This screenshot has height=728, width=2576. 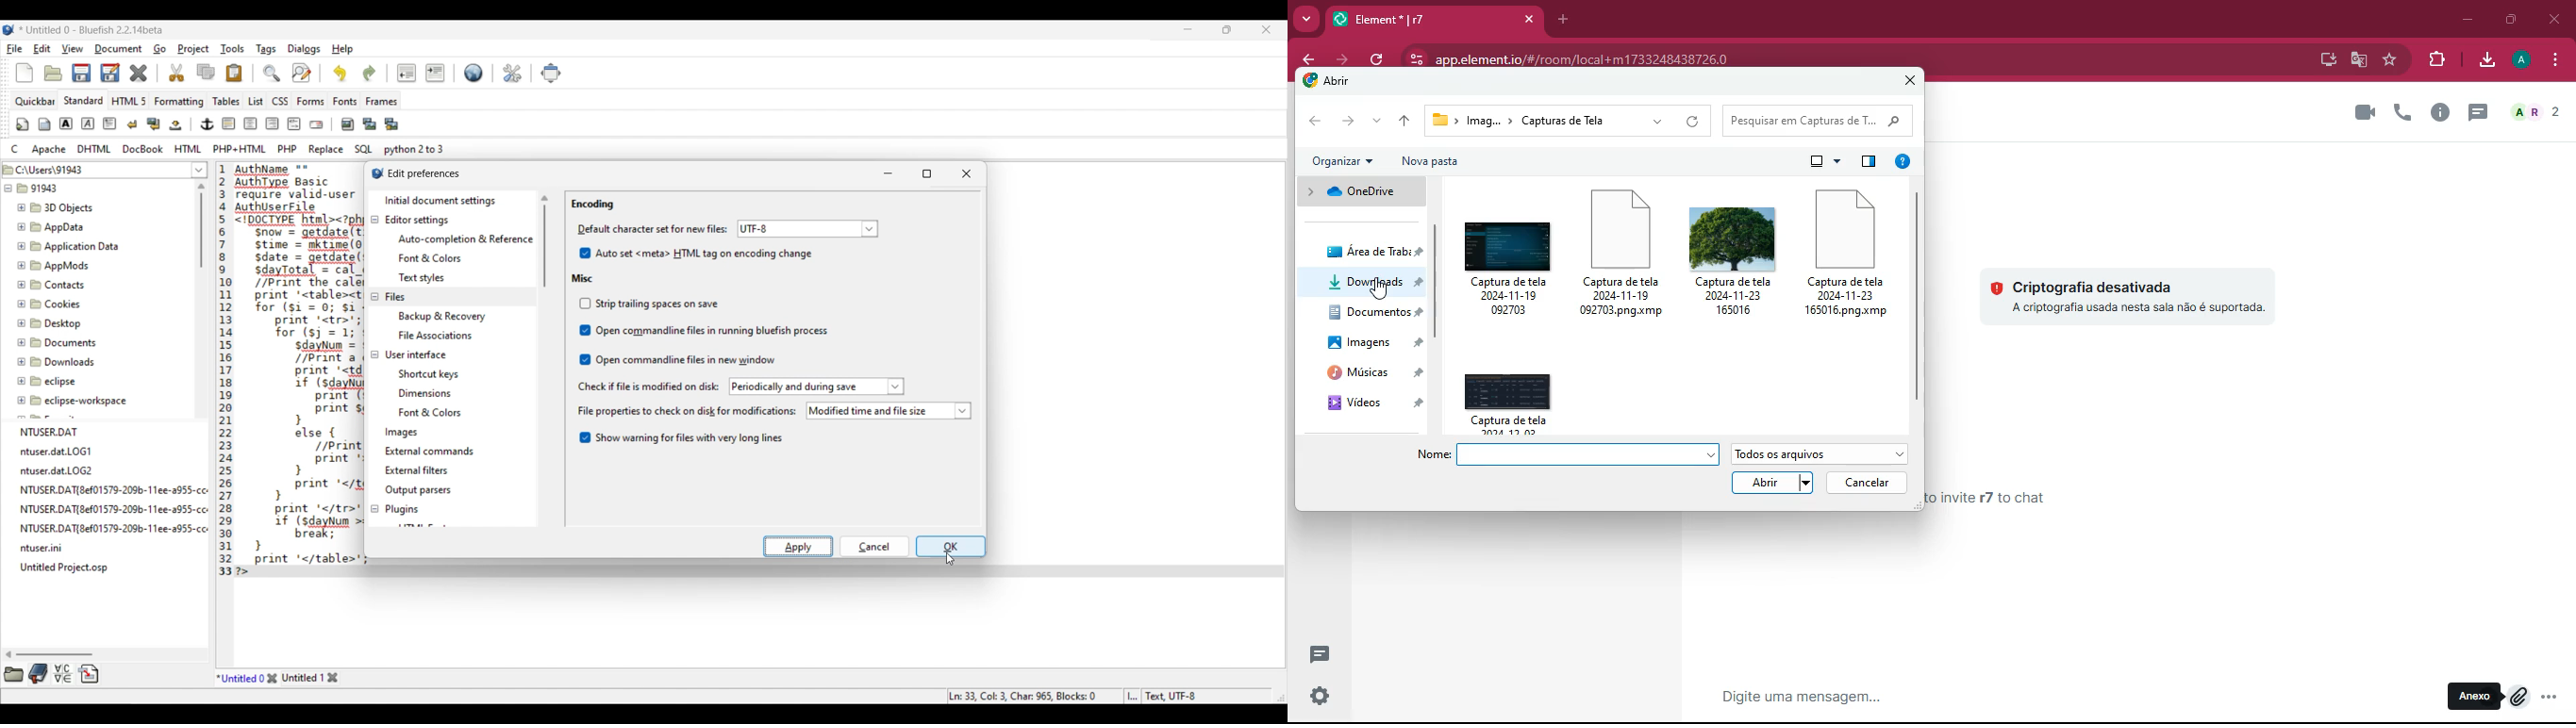 What do you see at coordinates (201, 226) in the screenshot?
I see `Vertical slide bar` at bounding box center [201, 226].